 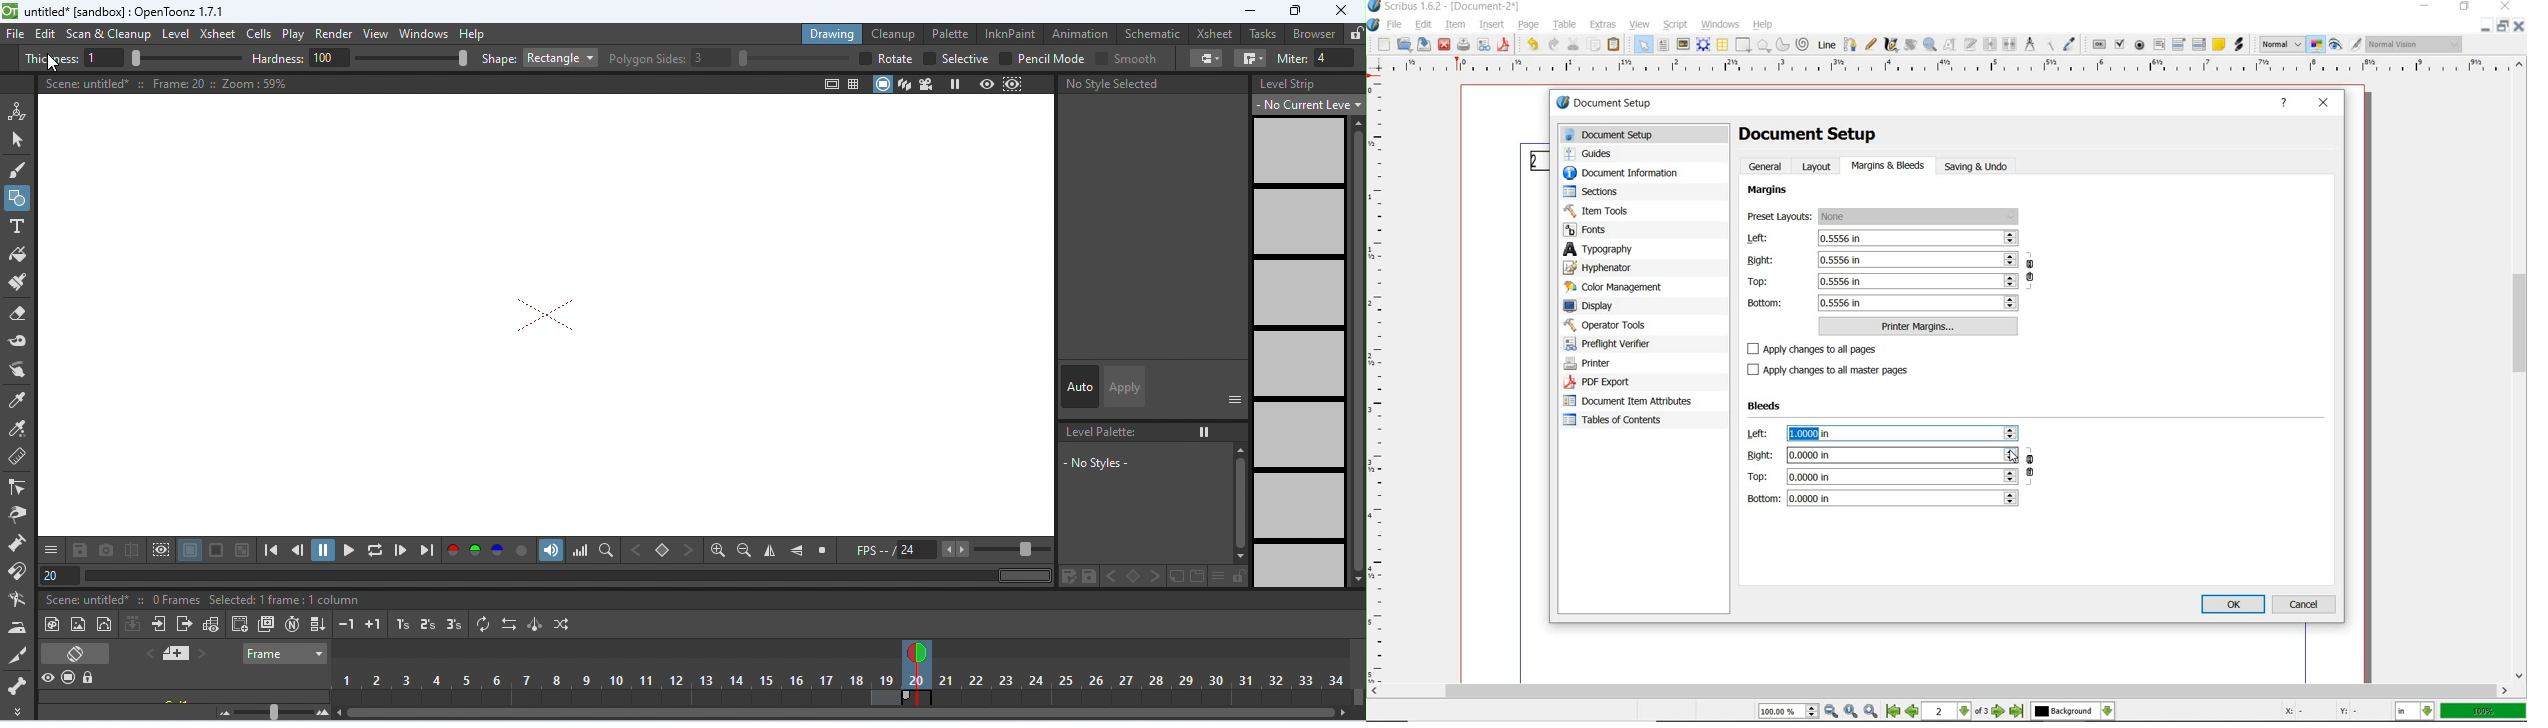 I want to click on document item attributes, so click(x=1629, y=402).